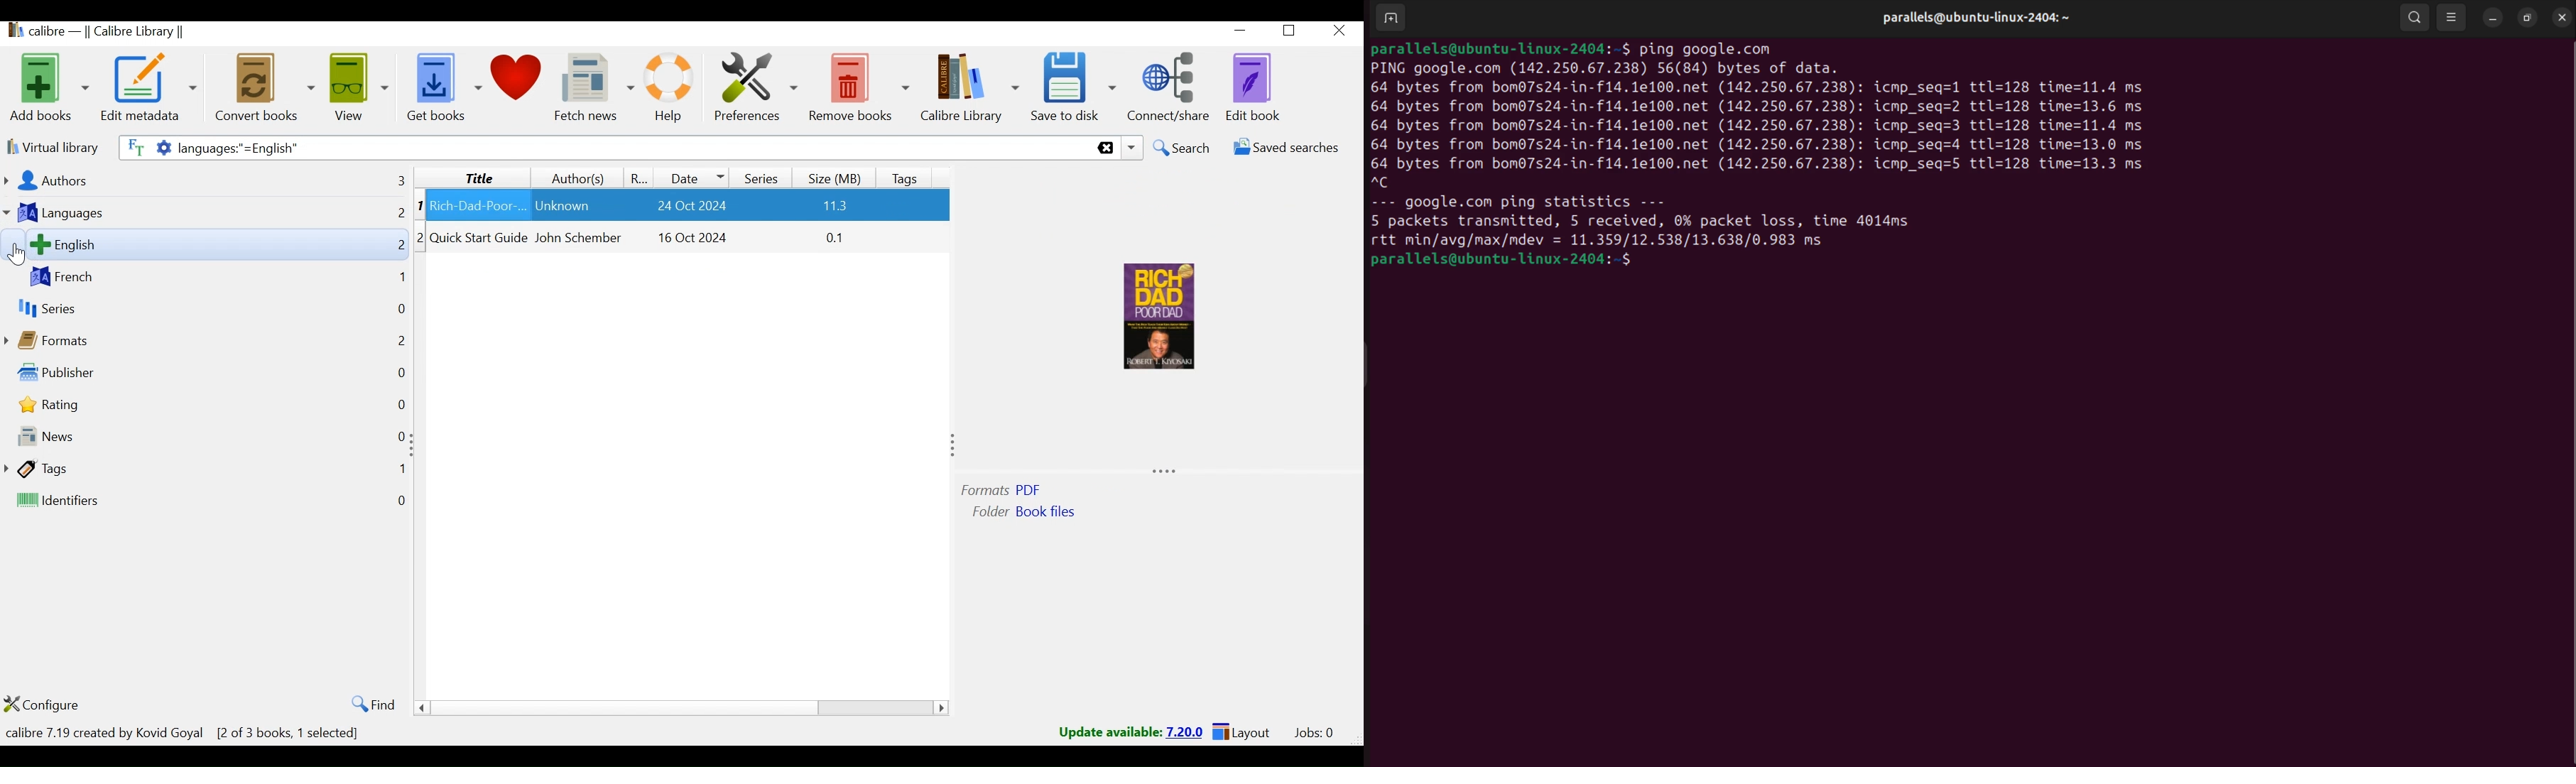 The image size is (2576, 784). Describe the element at coordinates (1173, 86) in the screenshot. I see `Connect/Share` at that location.